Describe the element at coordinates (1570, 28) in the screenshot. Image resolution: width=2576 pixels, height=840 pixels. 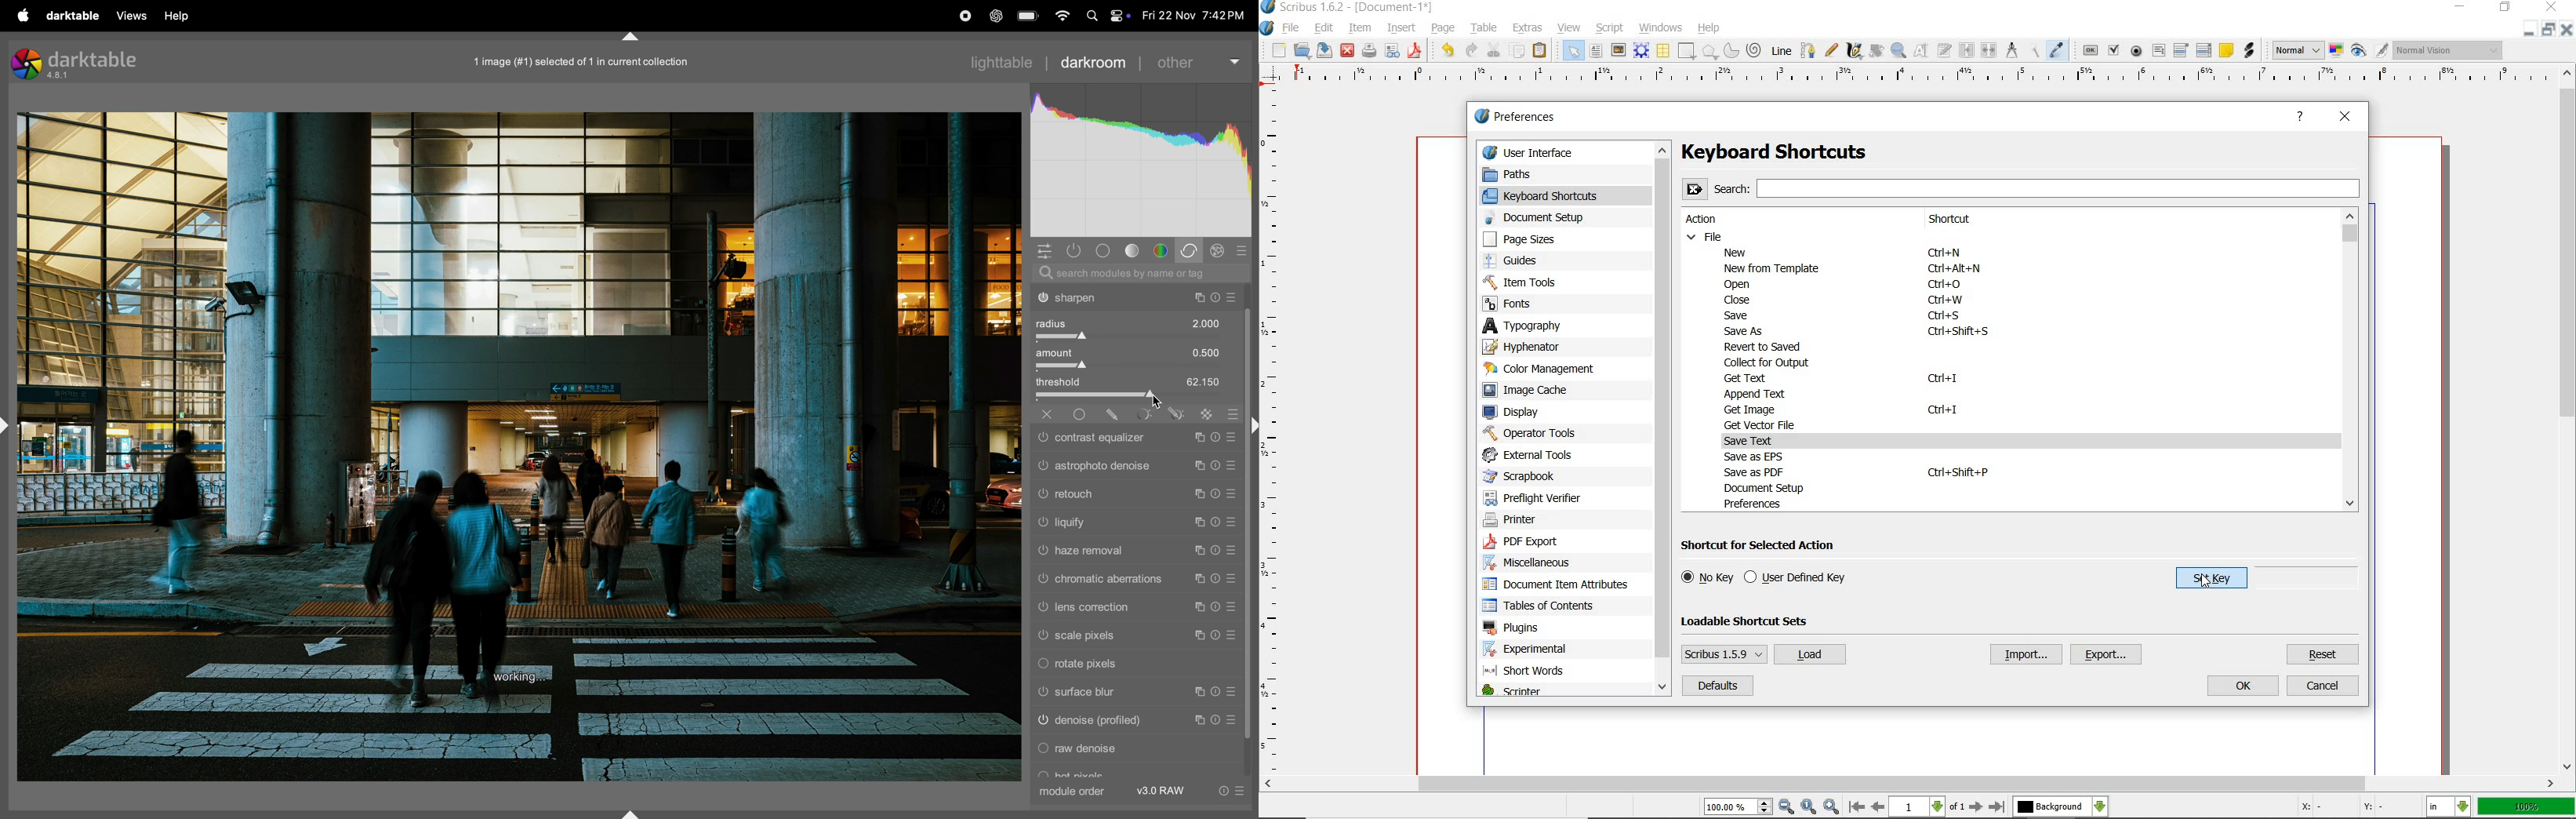
I see `view` at that location.